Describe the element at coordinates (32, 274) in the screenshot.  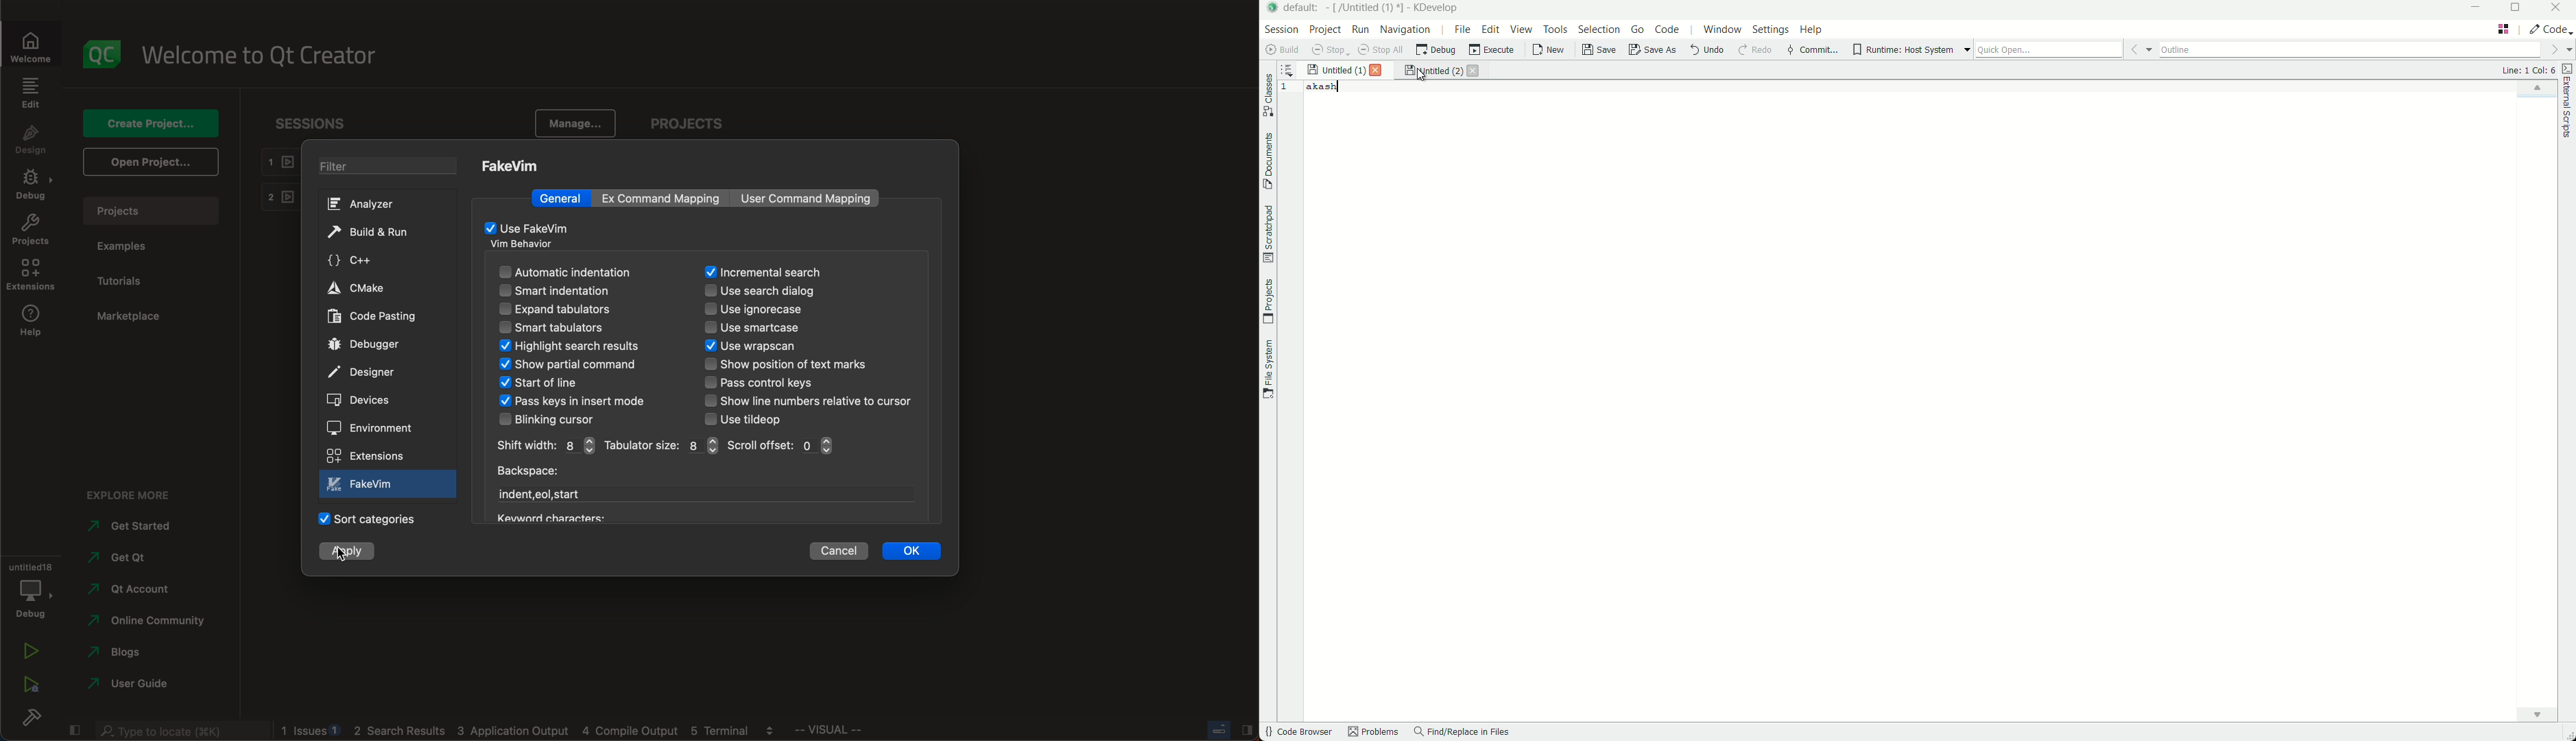
I see `extensions` at that location.